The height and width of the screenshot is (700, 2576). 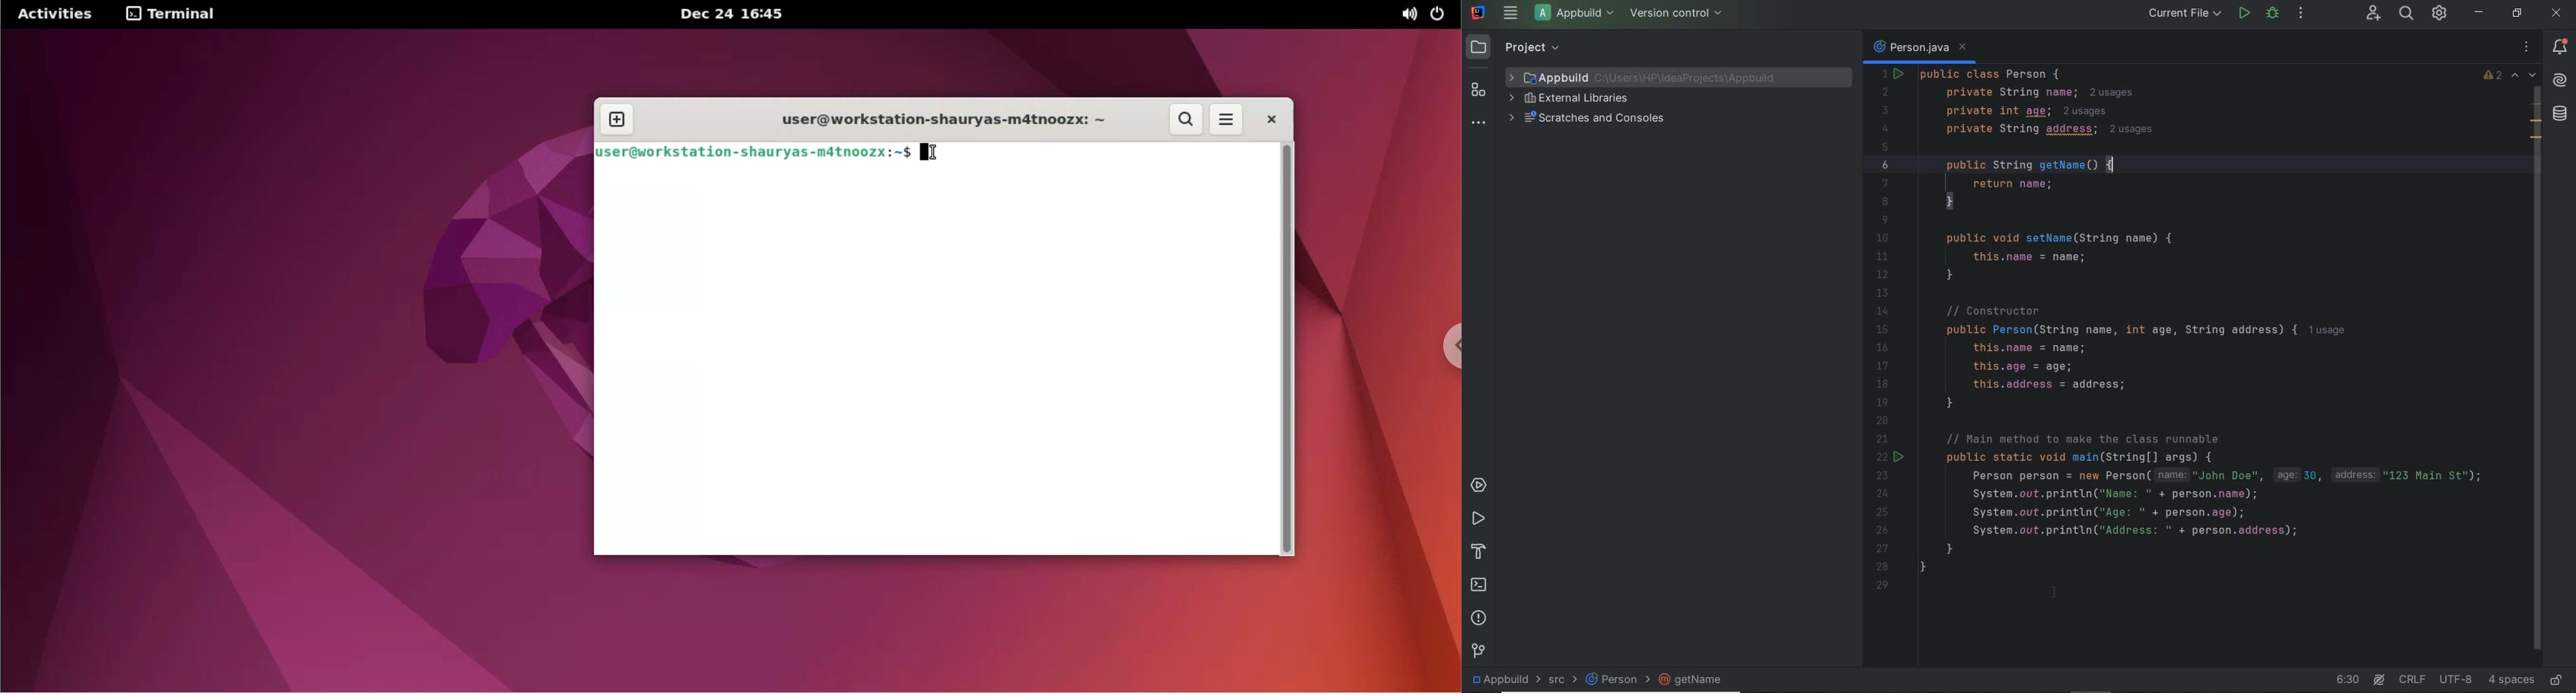 What do you see at coordinates (1499, 678) in the screenshot?
I see `project file name` at bounding box center [1499, 678].